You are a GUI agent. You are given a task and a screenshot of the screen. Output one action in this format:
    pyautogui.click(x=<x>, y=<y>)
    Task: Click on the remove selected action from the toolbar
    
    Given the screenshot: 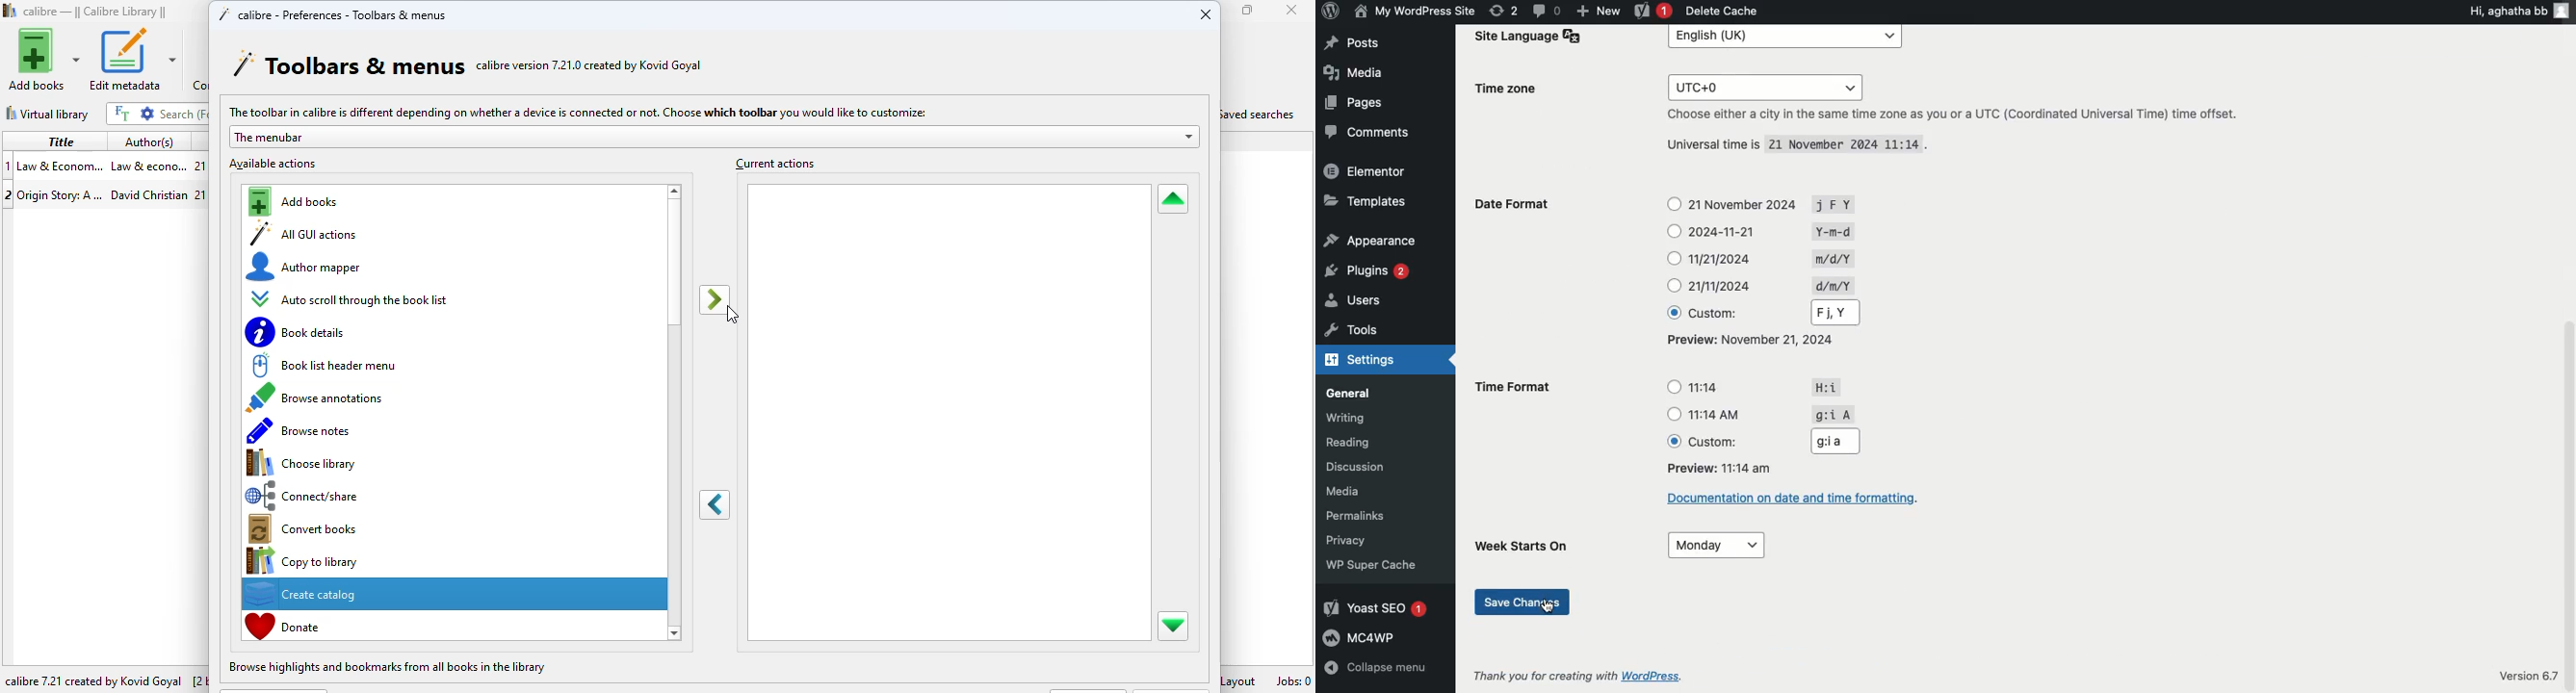 What is the action you would take?
    pyautogui.click(x=716, y=505)
    